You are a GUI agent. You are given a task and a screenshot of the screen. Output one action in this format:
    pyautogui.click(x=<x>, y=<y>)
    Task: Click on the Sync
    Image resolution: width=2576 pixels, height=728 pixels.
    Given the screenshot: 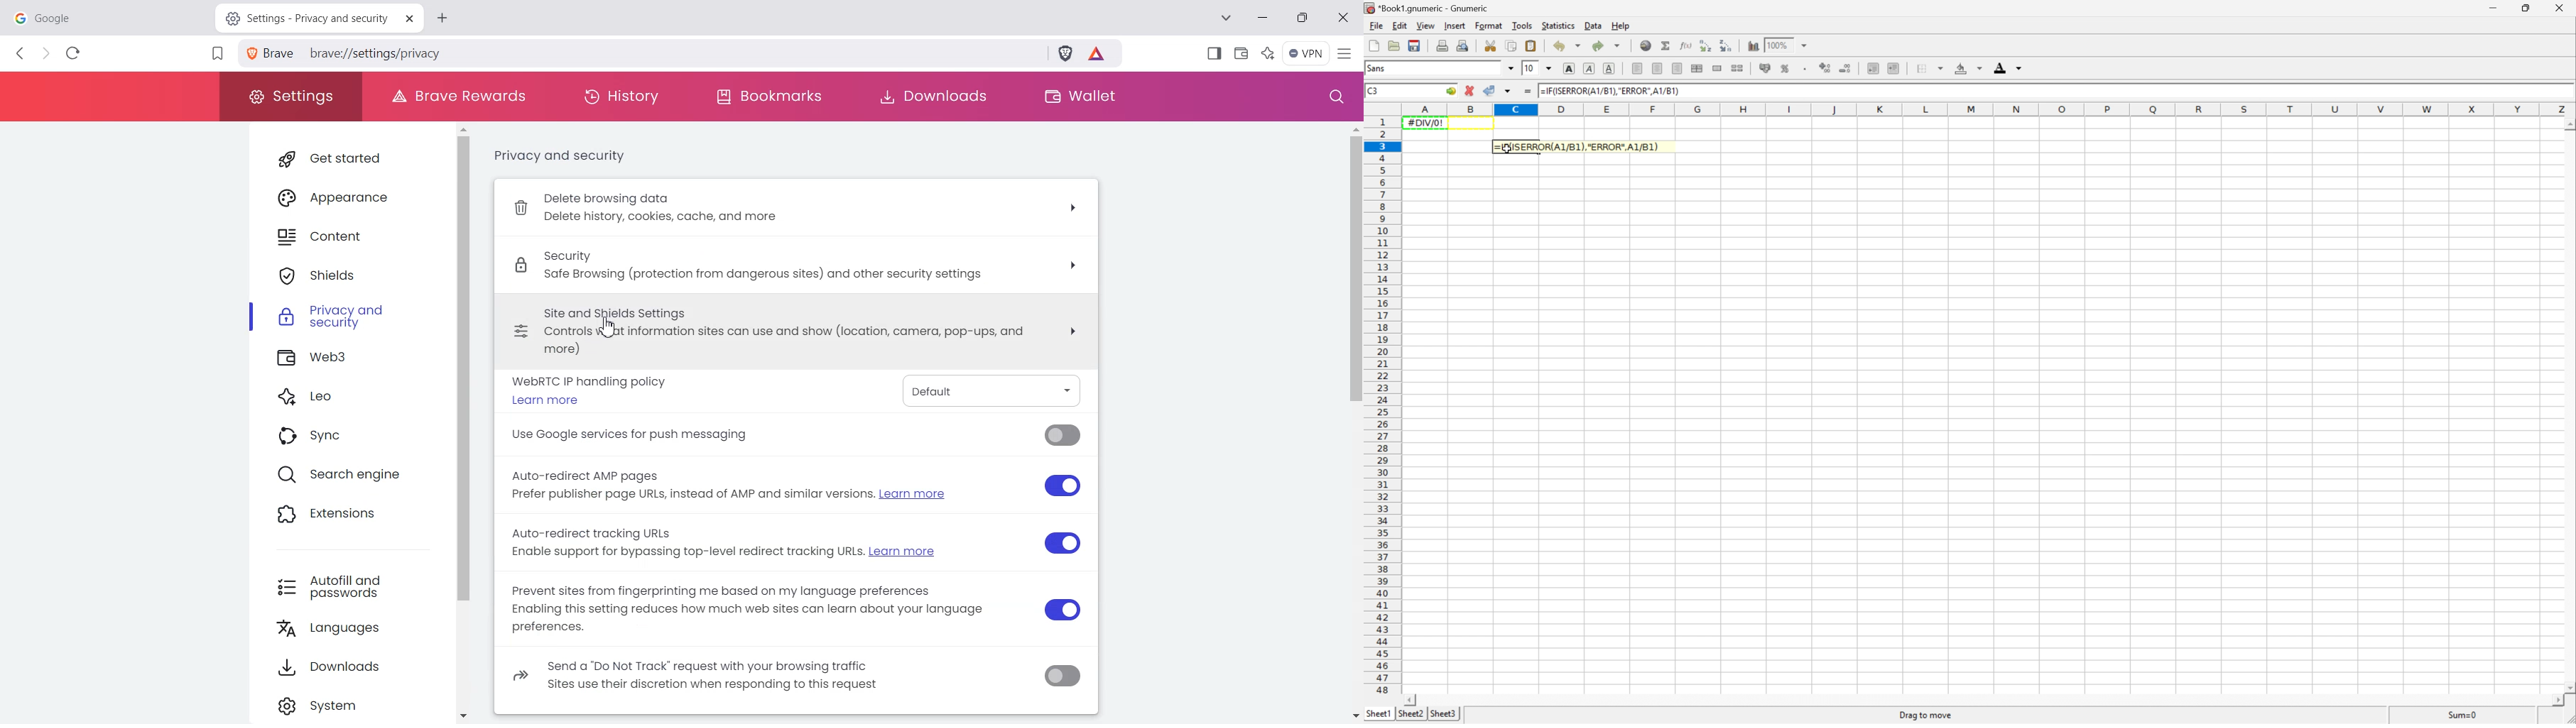 What is the action you would take?
    pyautogui.click(x=349, y=437)
    